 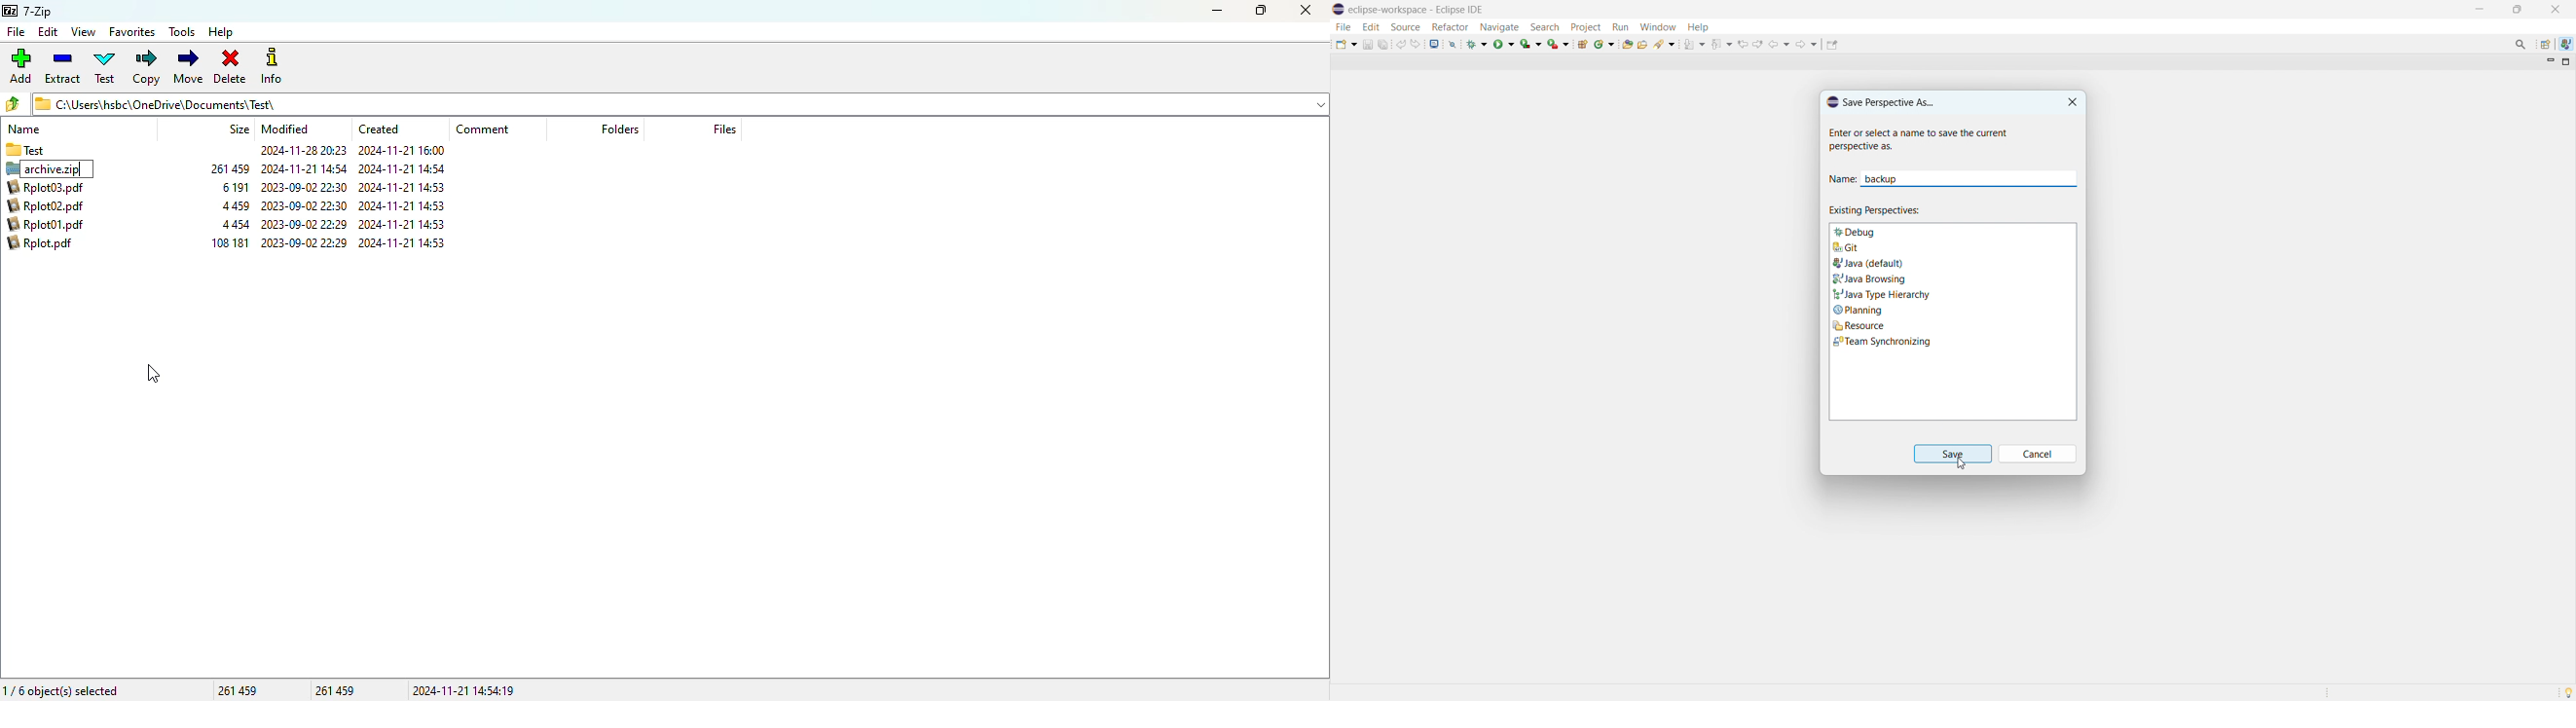 I want to click on edit, so click(x=49, y=32).